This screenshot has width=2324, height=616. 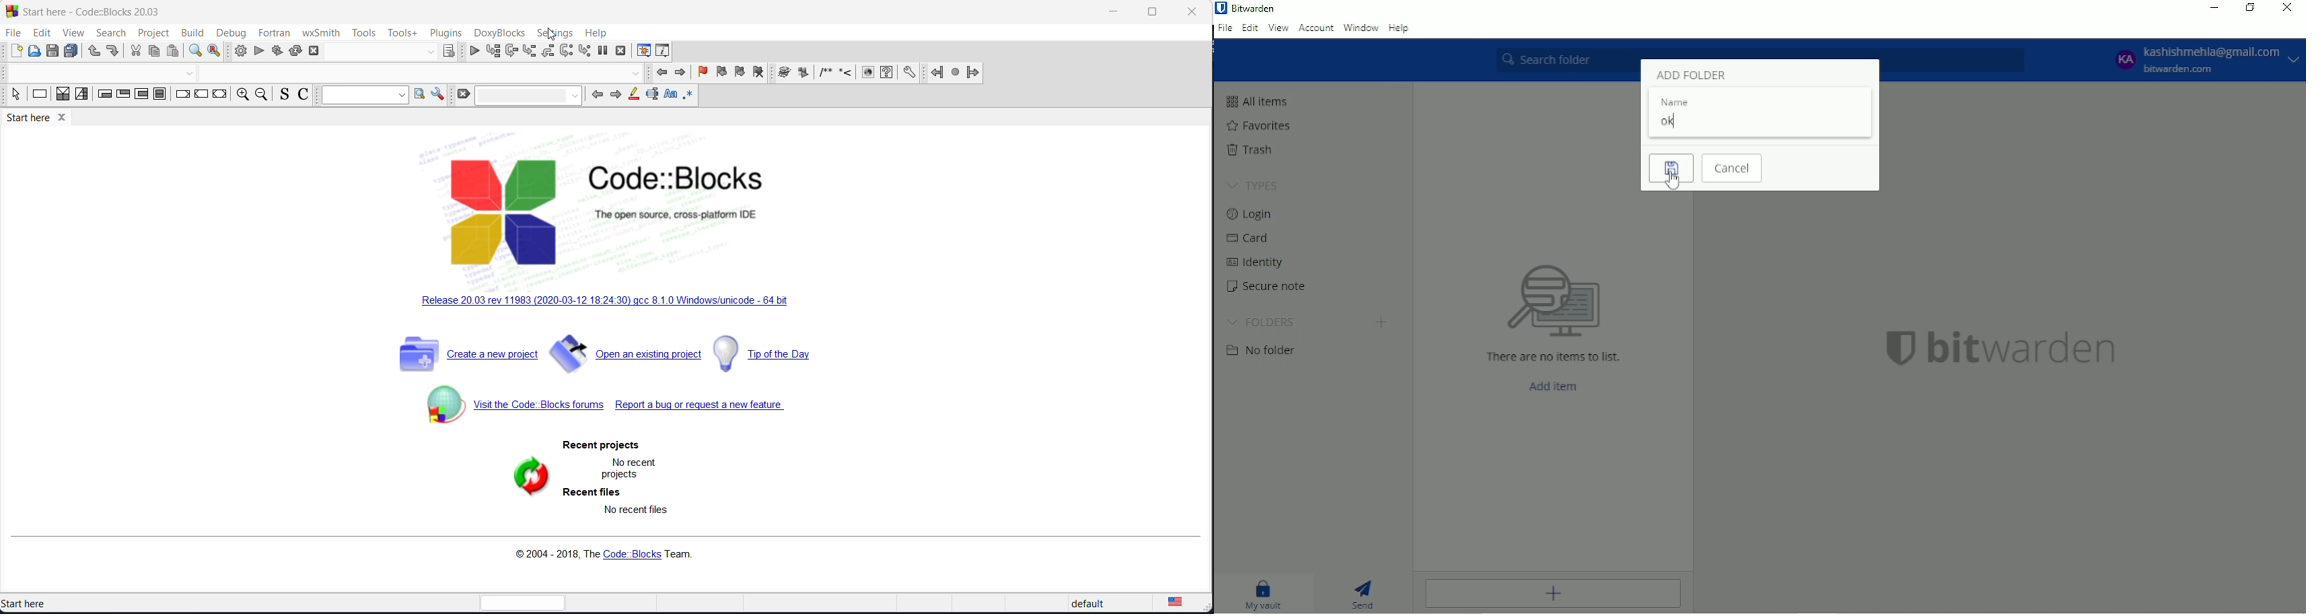 What do you see at coordinates (156, 53) in the screenshot?
I see `copy` at bounding box center [156, 53].